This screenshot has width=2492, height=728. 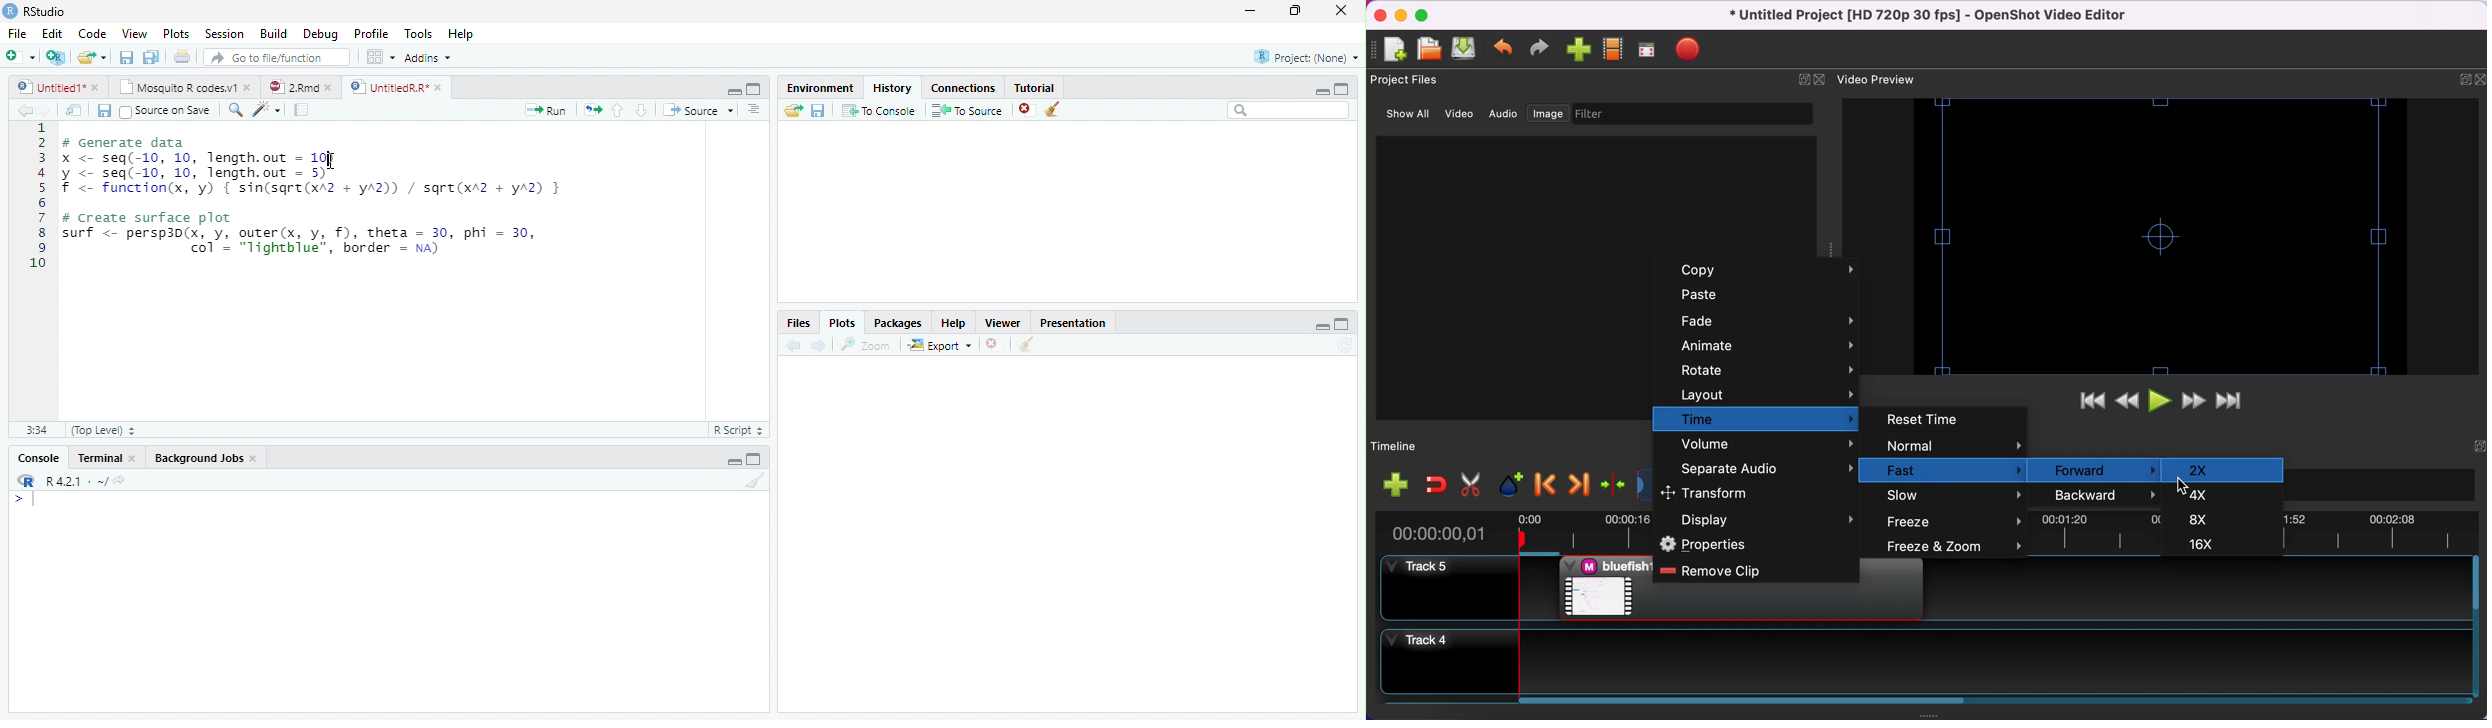 What do you see at coordinates (301, 109) in the screenshot?
I see `Compile Report` at bounding box center [301, 109].